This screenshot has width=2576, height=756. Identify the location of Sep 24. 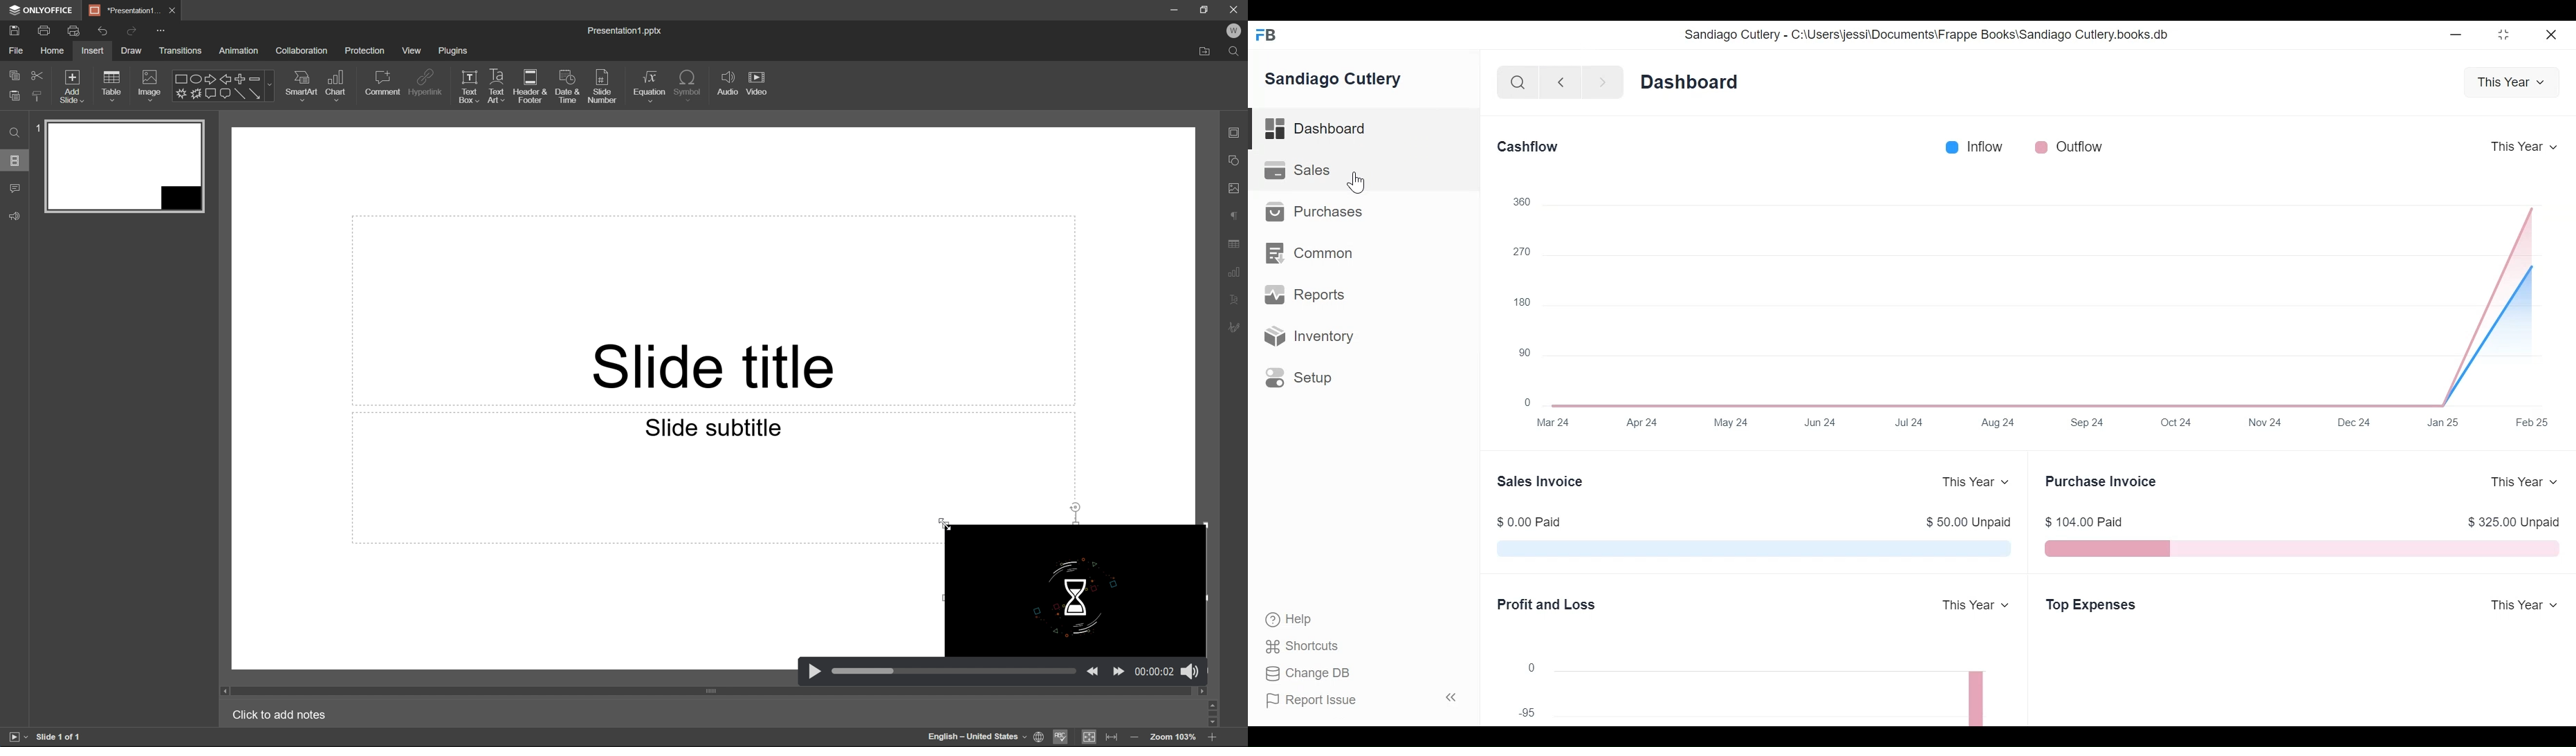
(2087, 422).